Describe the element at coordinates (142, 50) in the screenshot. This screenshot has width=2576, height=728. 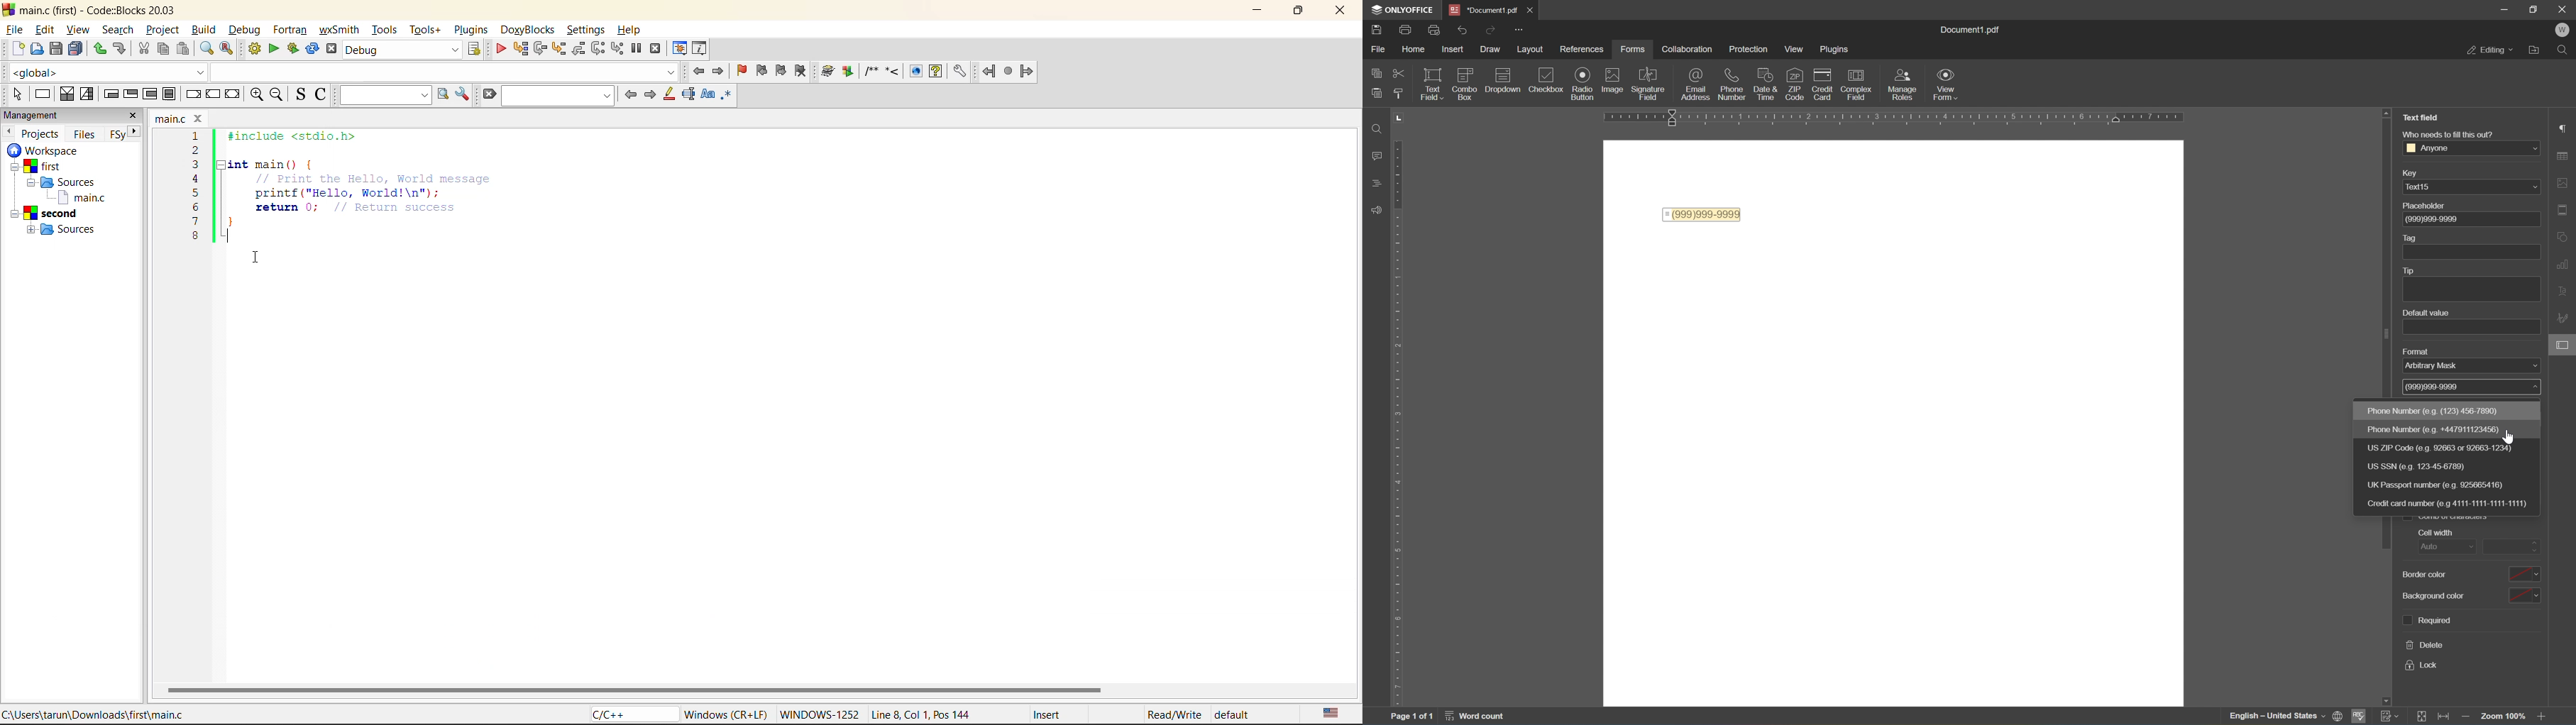
I see `cut` at that location.